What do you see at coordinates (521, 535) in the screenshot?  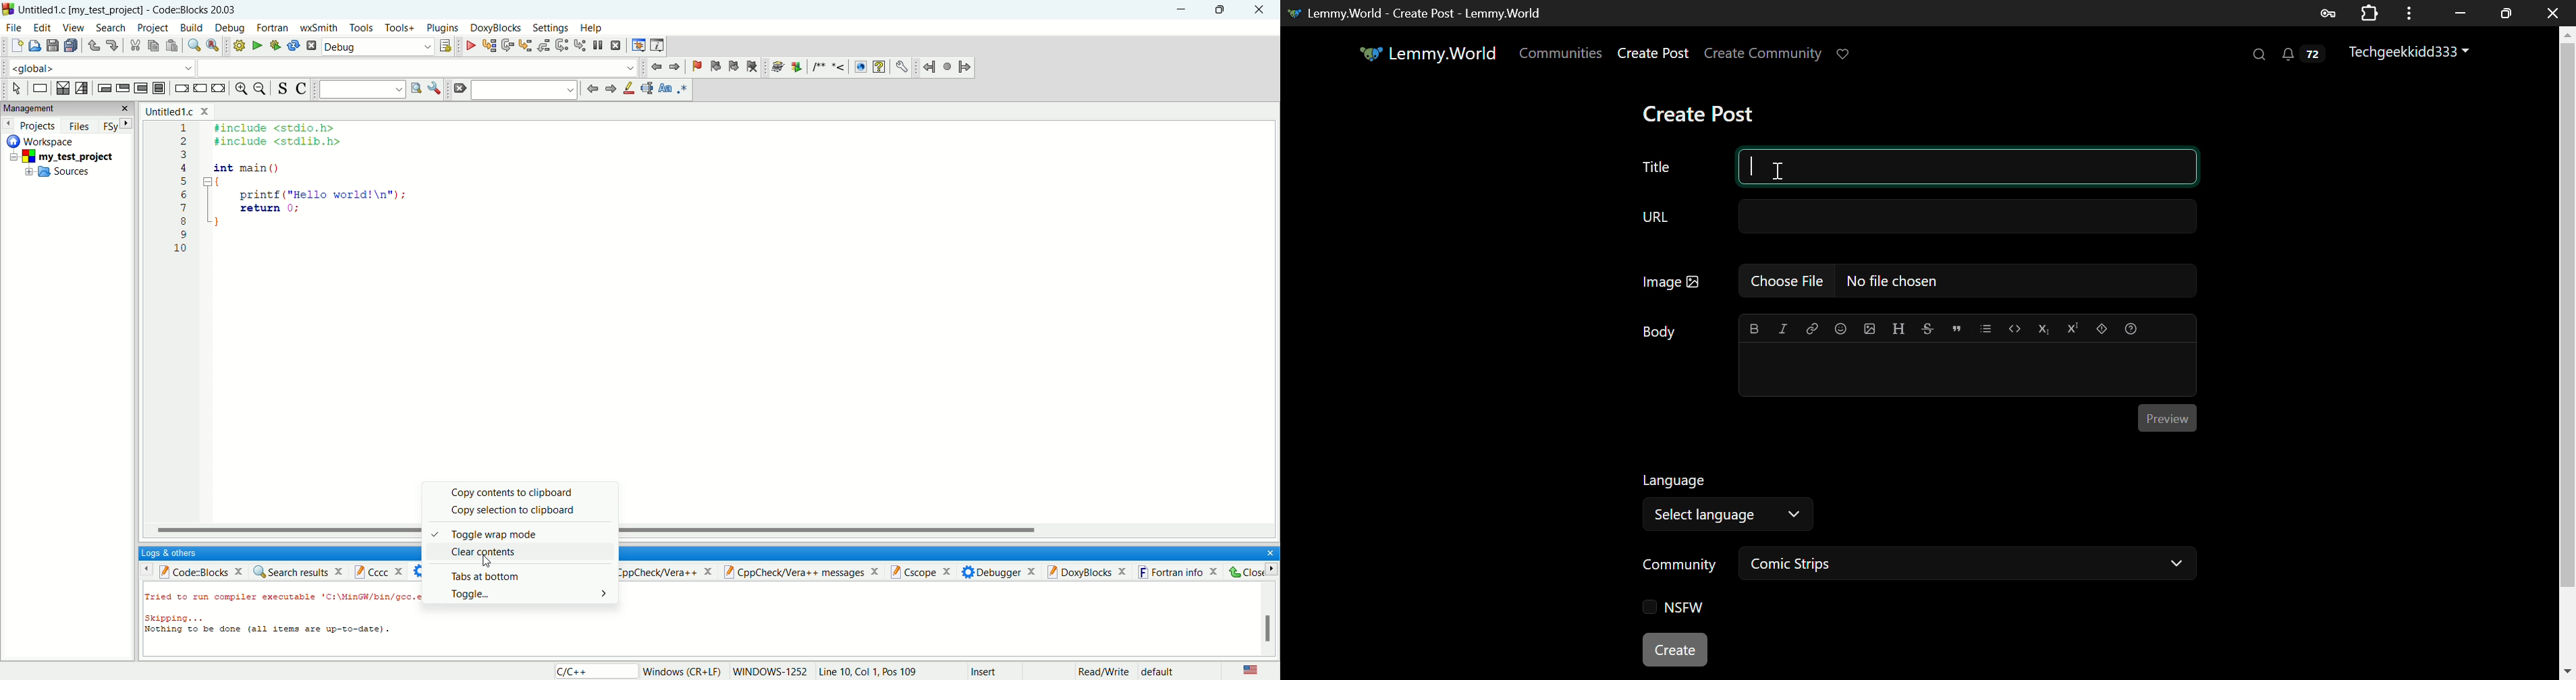 I see `toggle wrap mode` at bounding box center [521, 535].